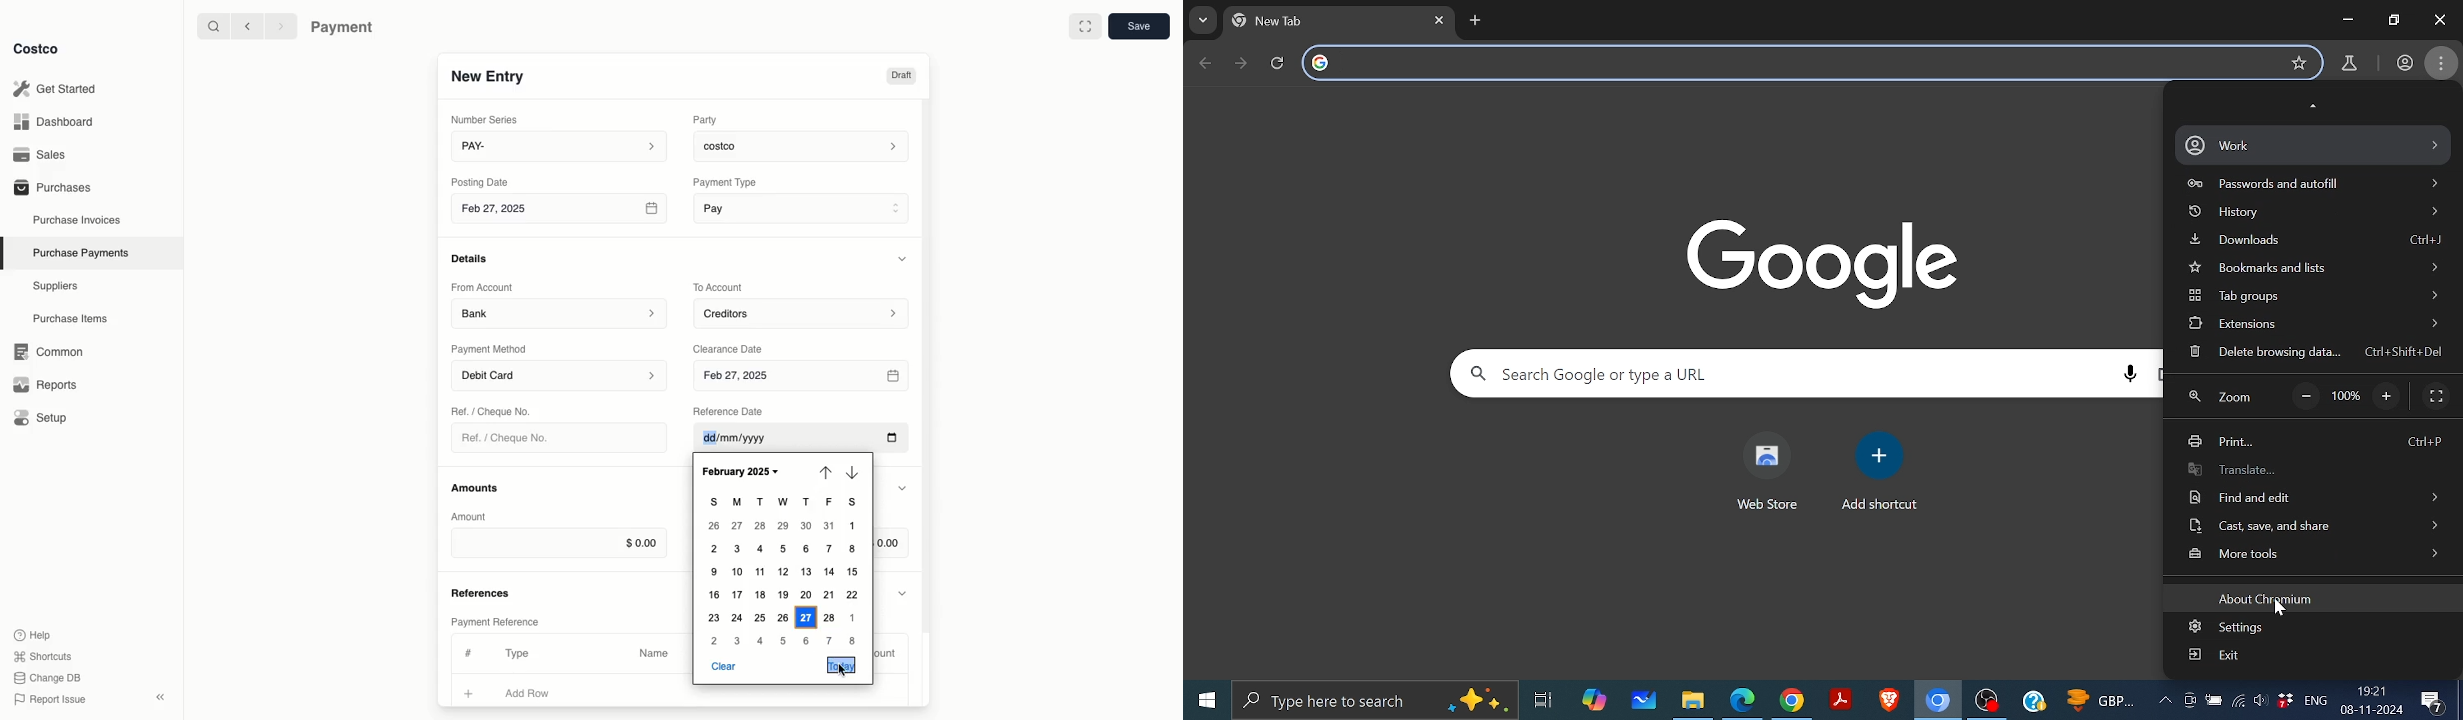 This screenshot has height=728, width=2464. Describe the element at coordinates (469, 691) in the screenshot. I see `Add` at that location.